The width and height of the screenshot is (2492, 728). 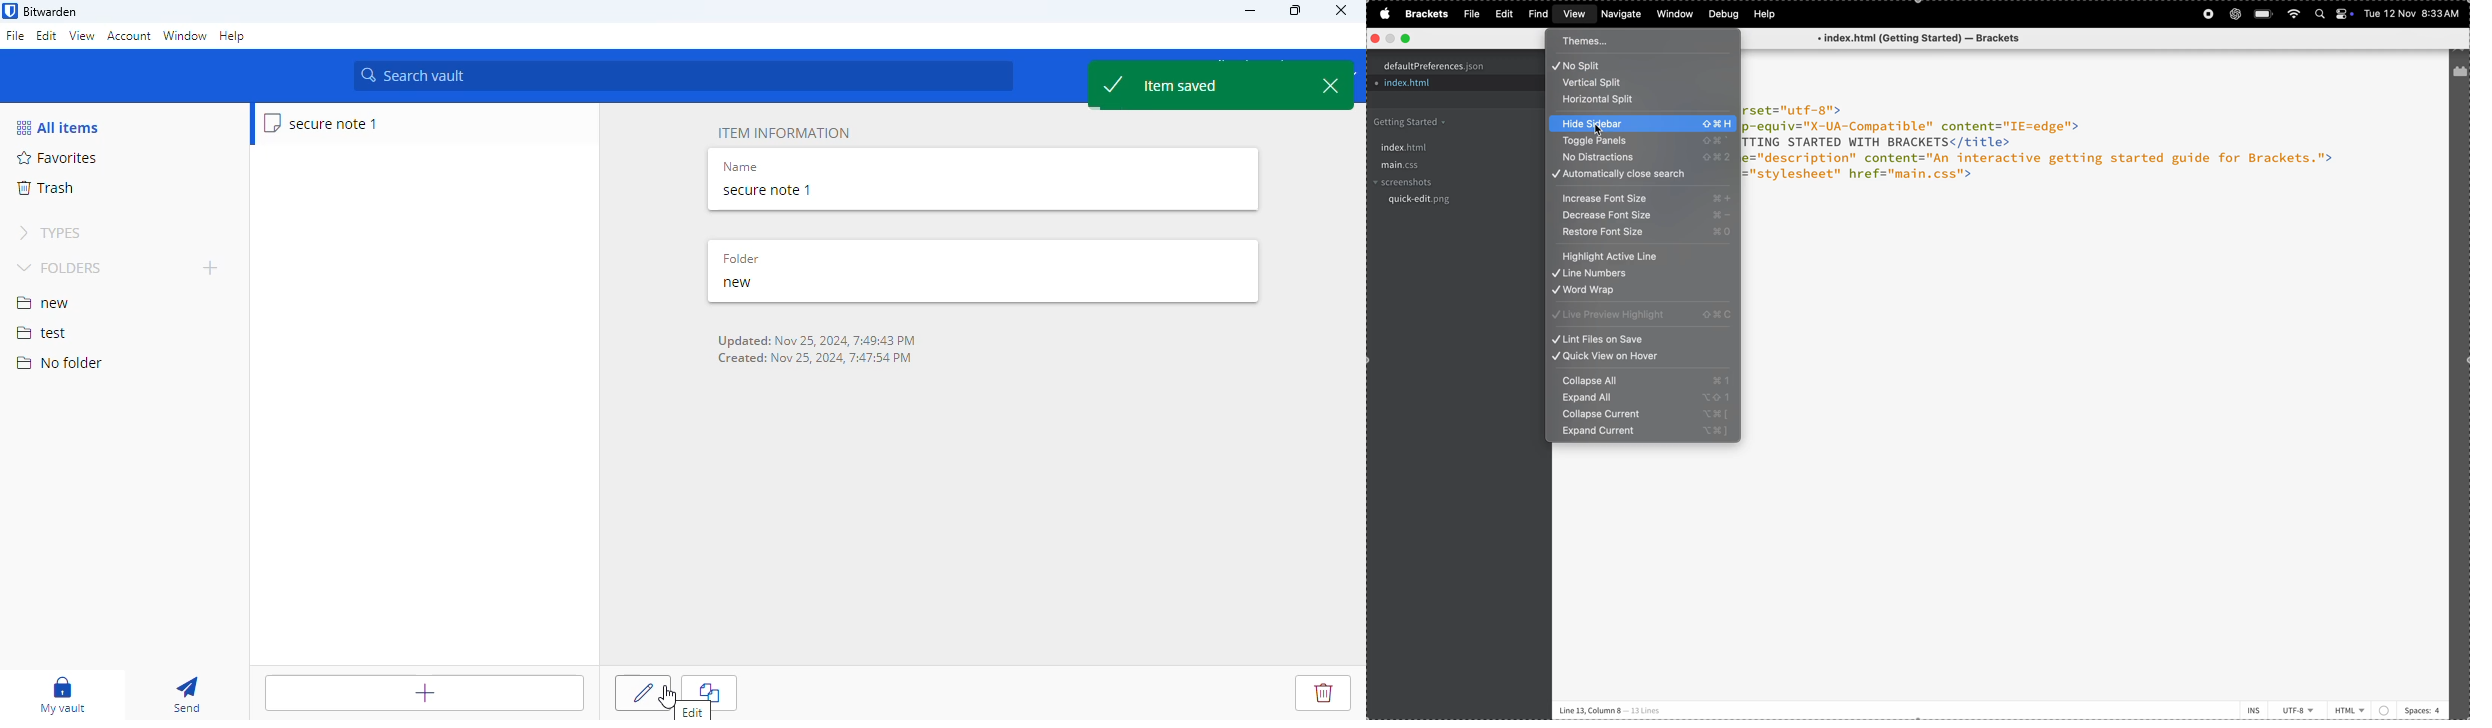 What do you see at coordinates (1643, 339) in the screenshot?
I see `lint files on save` at bounding box center [1643, 339].